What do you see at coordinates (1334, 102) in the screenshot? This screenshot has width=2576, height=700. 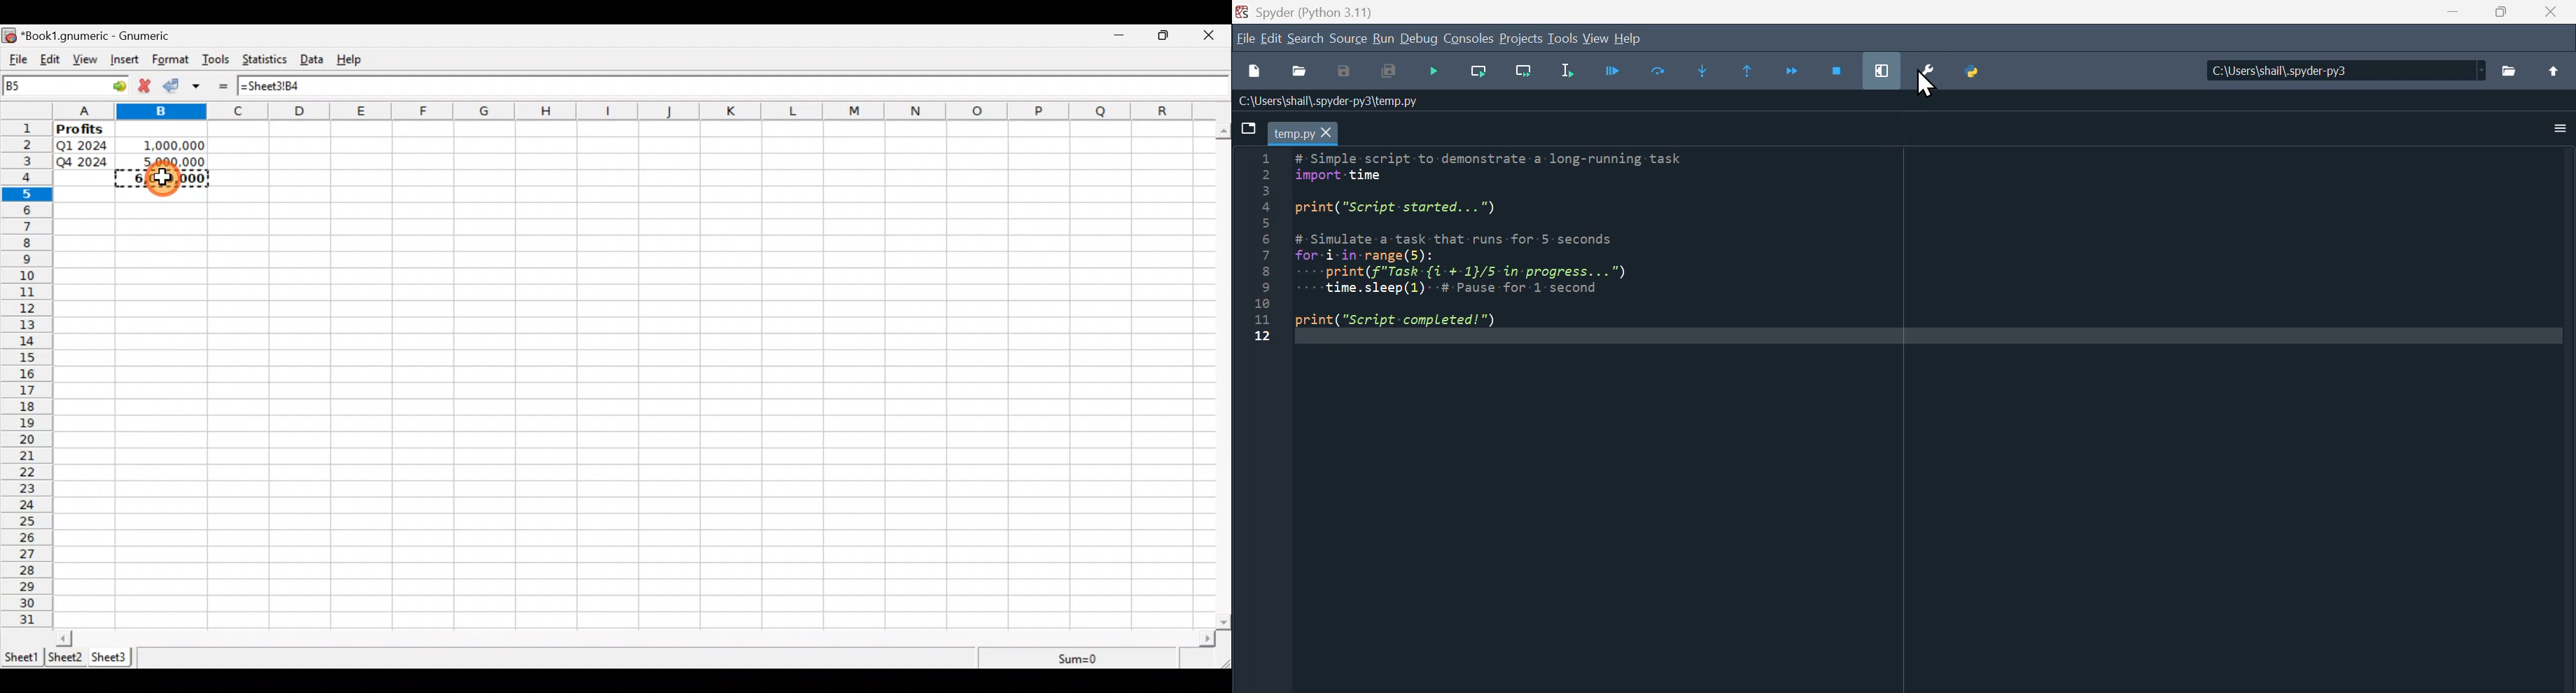 I see `` at bounding box center [1334, 102].